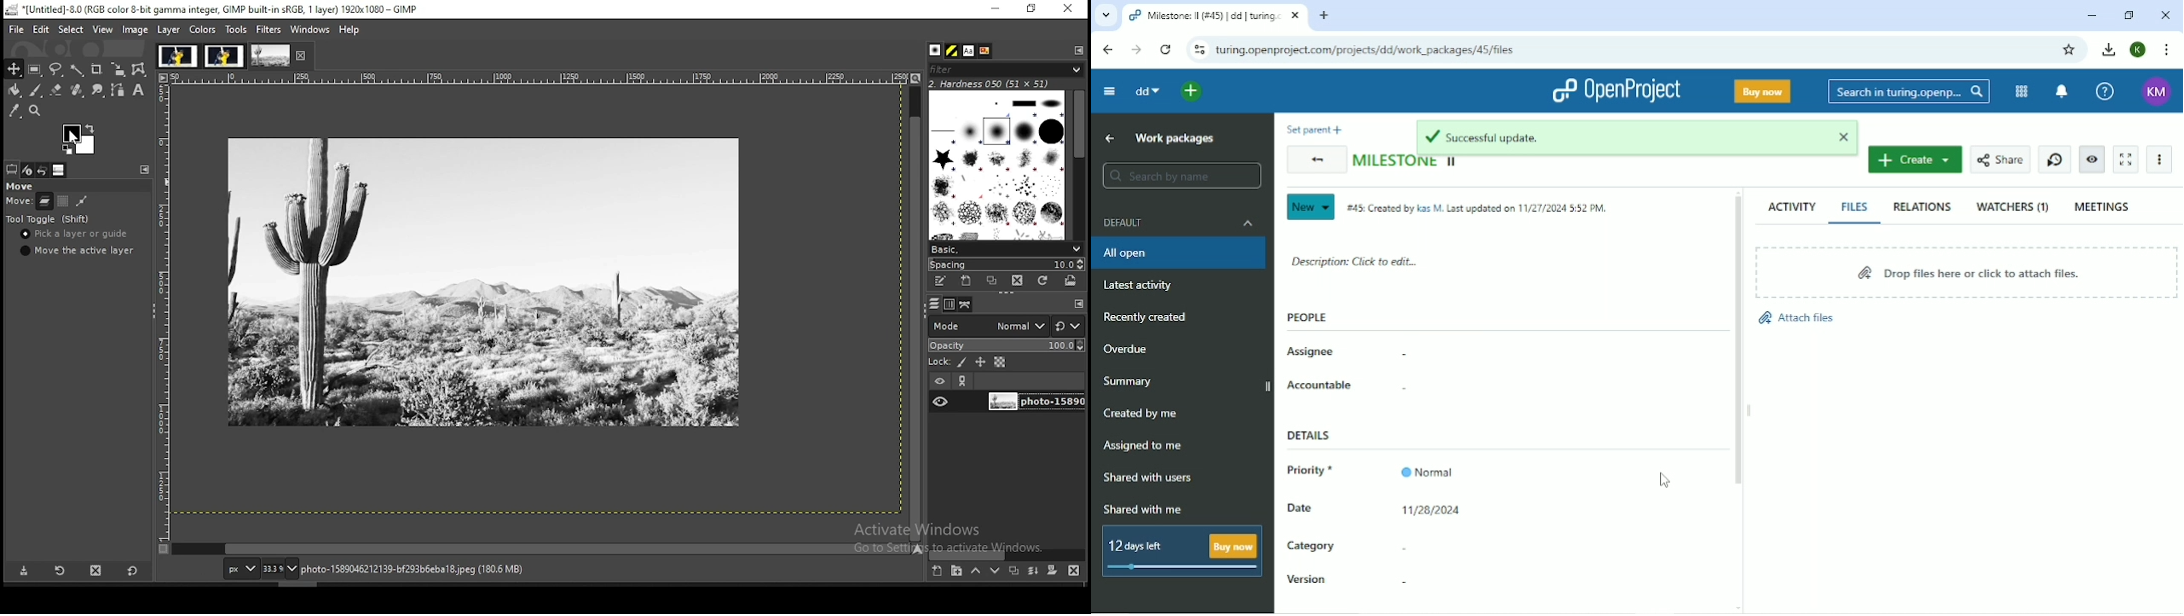 This screenshot has height=616, width=2184. I want to click on windows, so click(309, 29).